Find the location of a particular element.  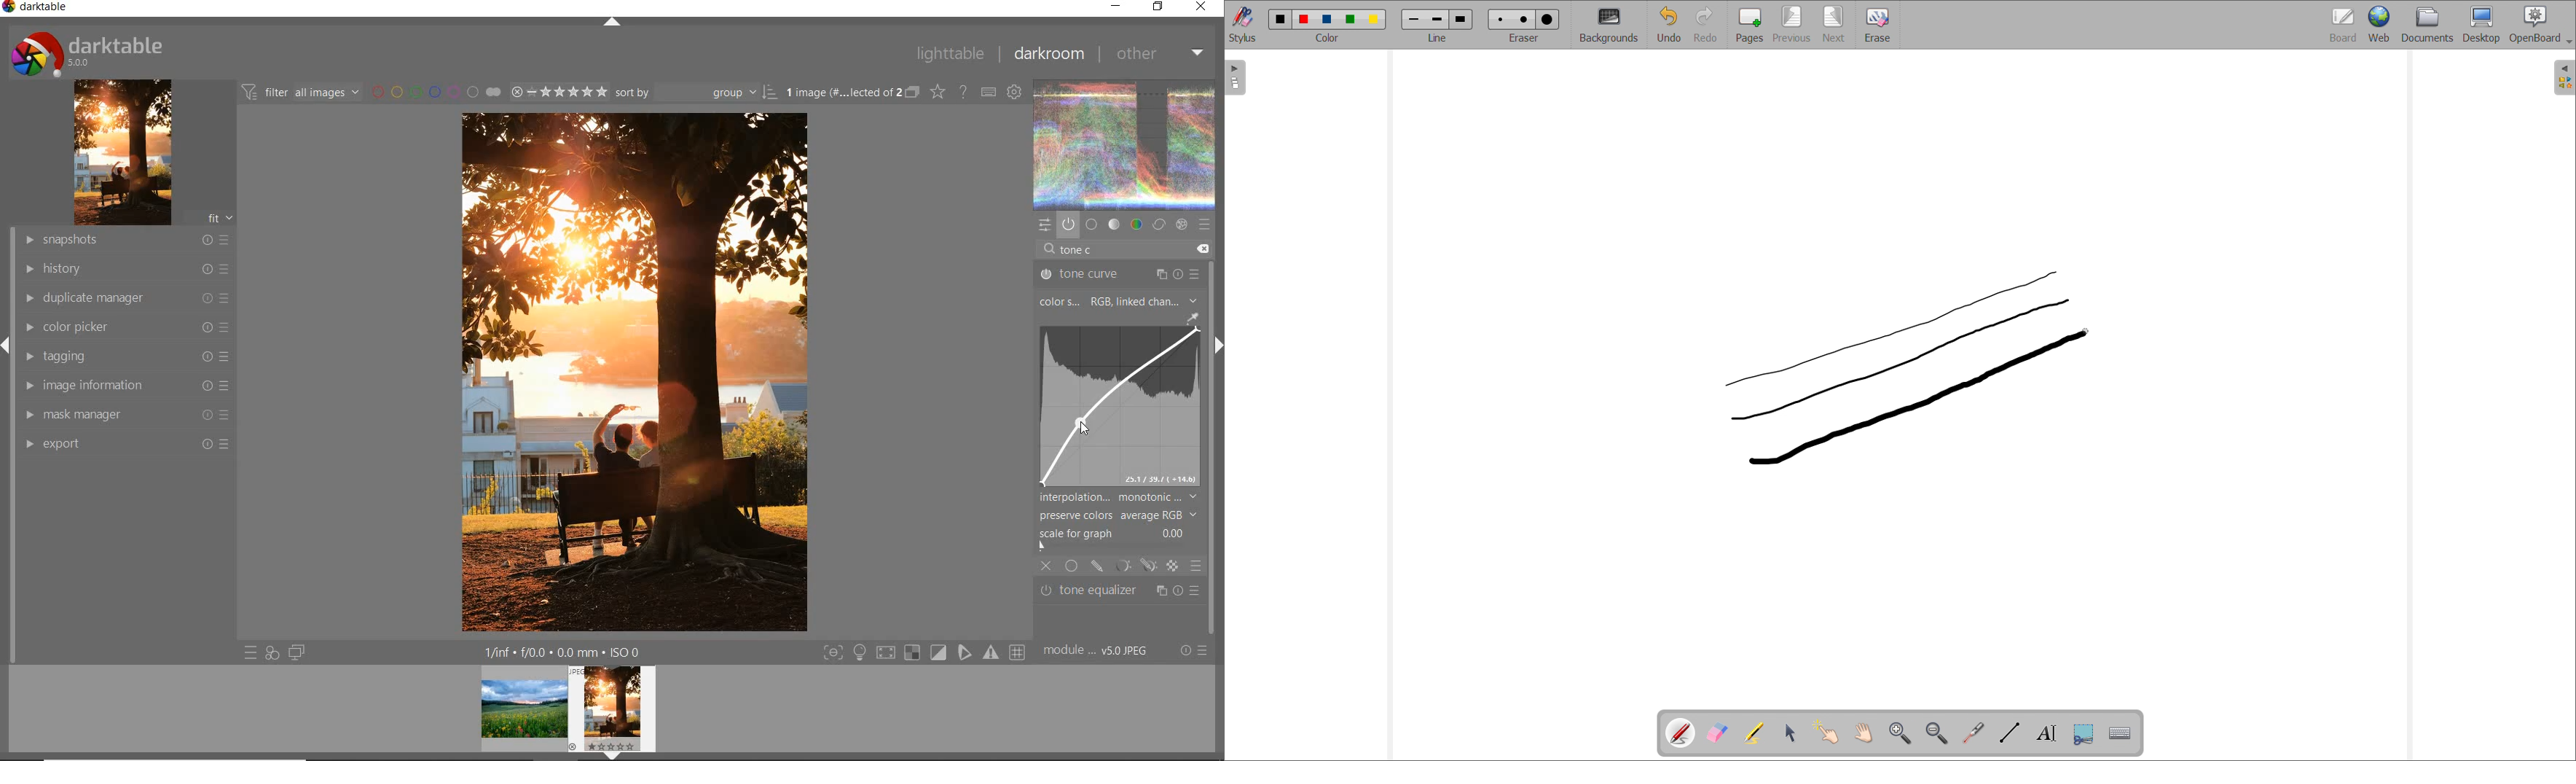

define keyboard shortcuts is located at coordinates (991, 92).